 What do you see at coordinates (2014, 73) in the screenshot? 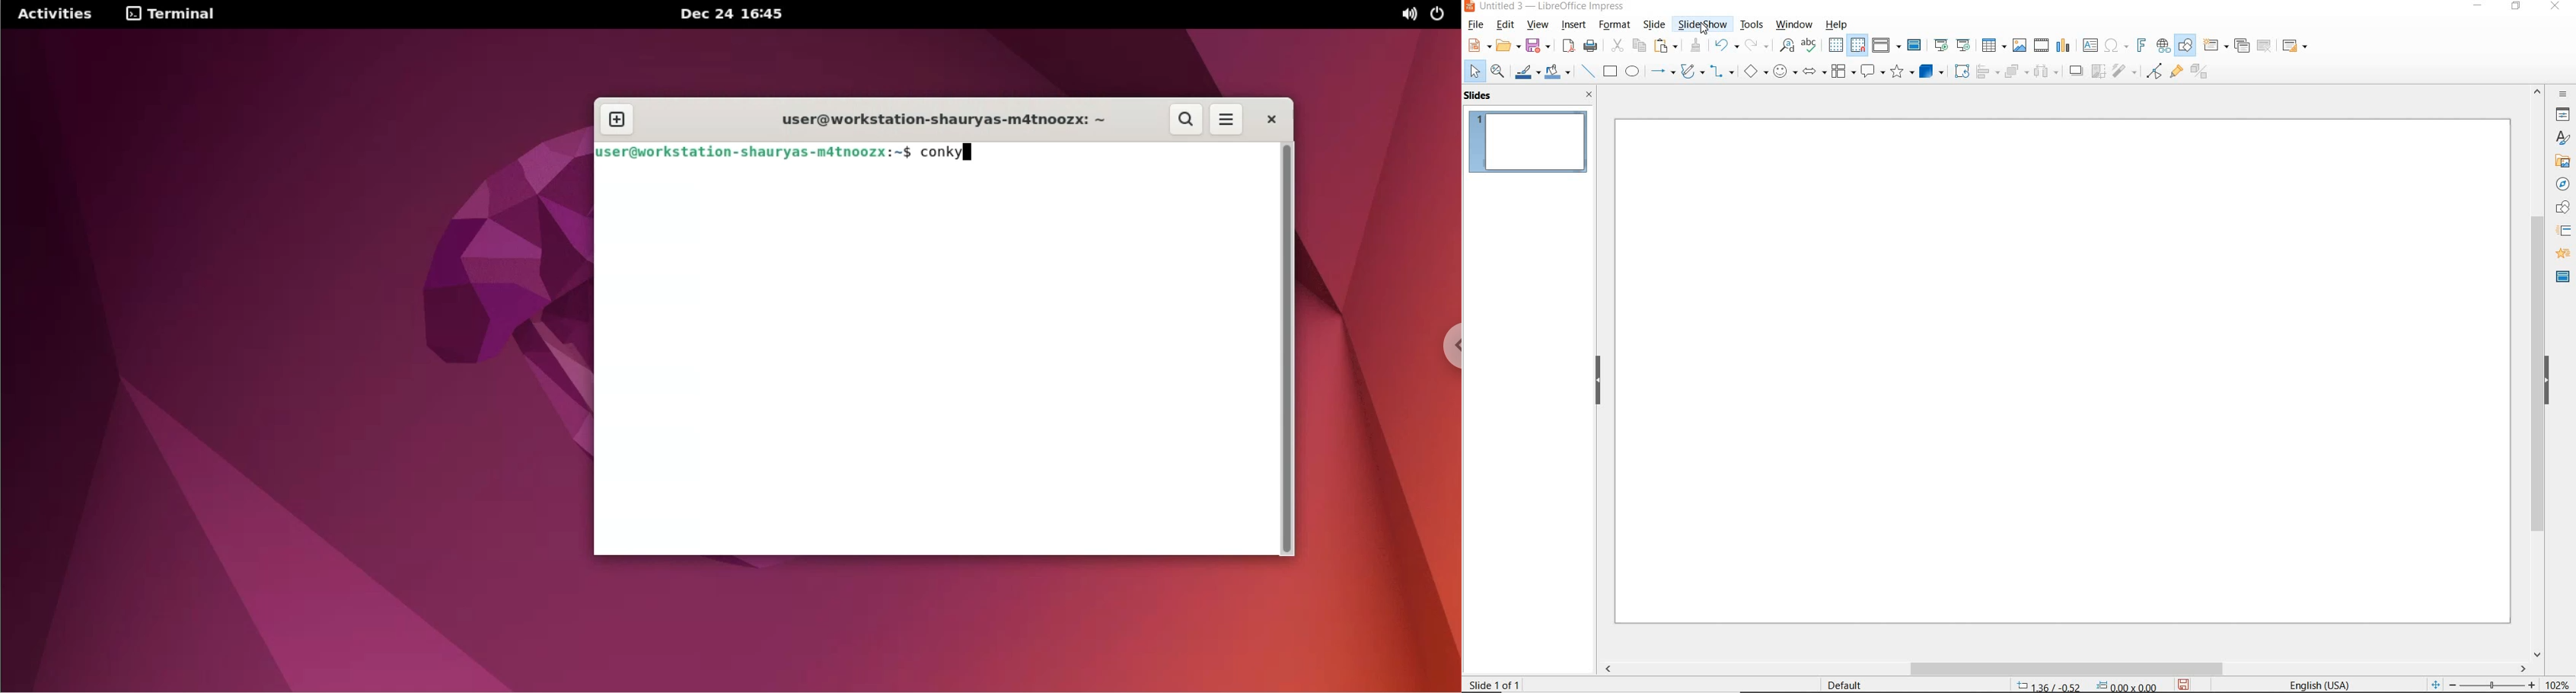
I see `ARRANGE` at bounding box center [2014, 73].